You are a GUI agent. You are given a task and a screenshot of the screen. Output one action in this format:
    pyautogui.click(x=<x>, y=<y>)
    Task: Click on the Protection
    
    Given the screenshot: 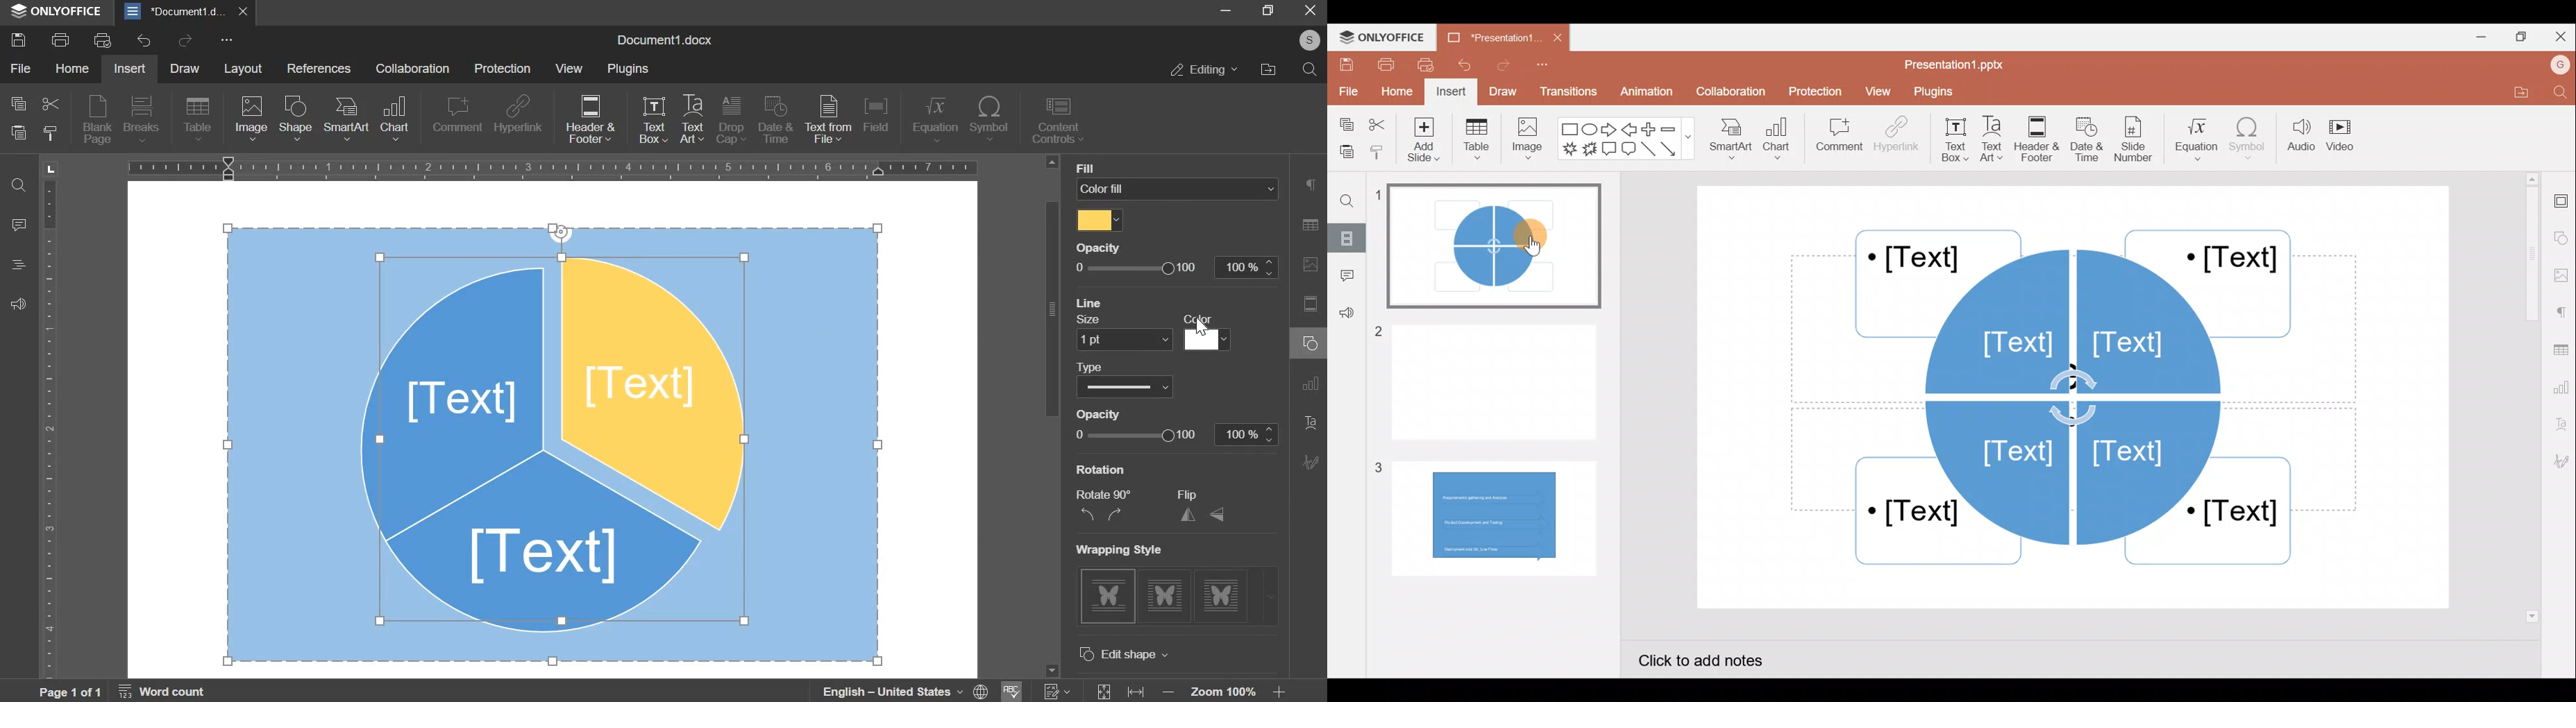 What is the action you would take?
    pyautogui.click(x=1812, y=88)
    